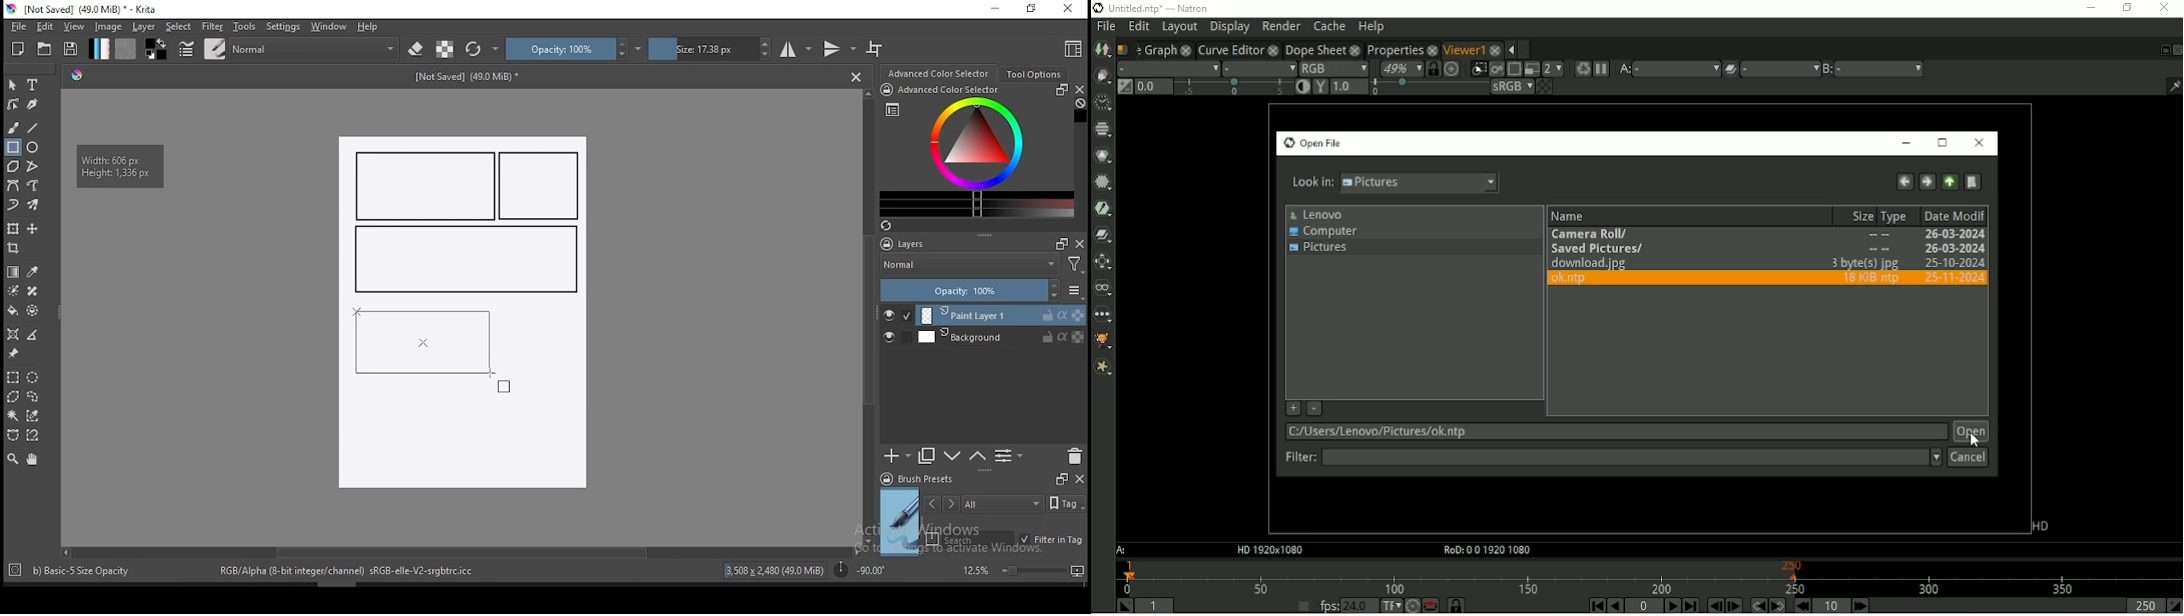 Image resolution: width=2184 pixels, height=616 pixels. What do you see at coordinates (12, 187) in the screenshot?
I see `bezier curve tool` at bounding box center [12, 187].